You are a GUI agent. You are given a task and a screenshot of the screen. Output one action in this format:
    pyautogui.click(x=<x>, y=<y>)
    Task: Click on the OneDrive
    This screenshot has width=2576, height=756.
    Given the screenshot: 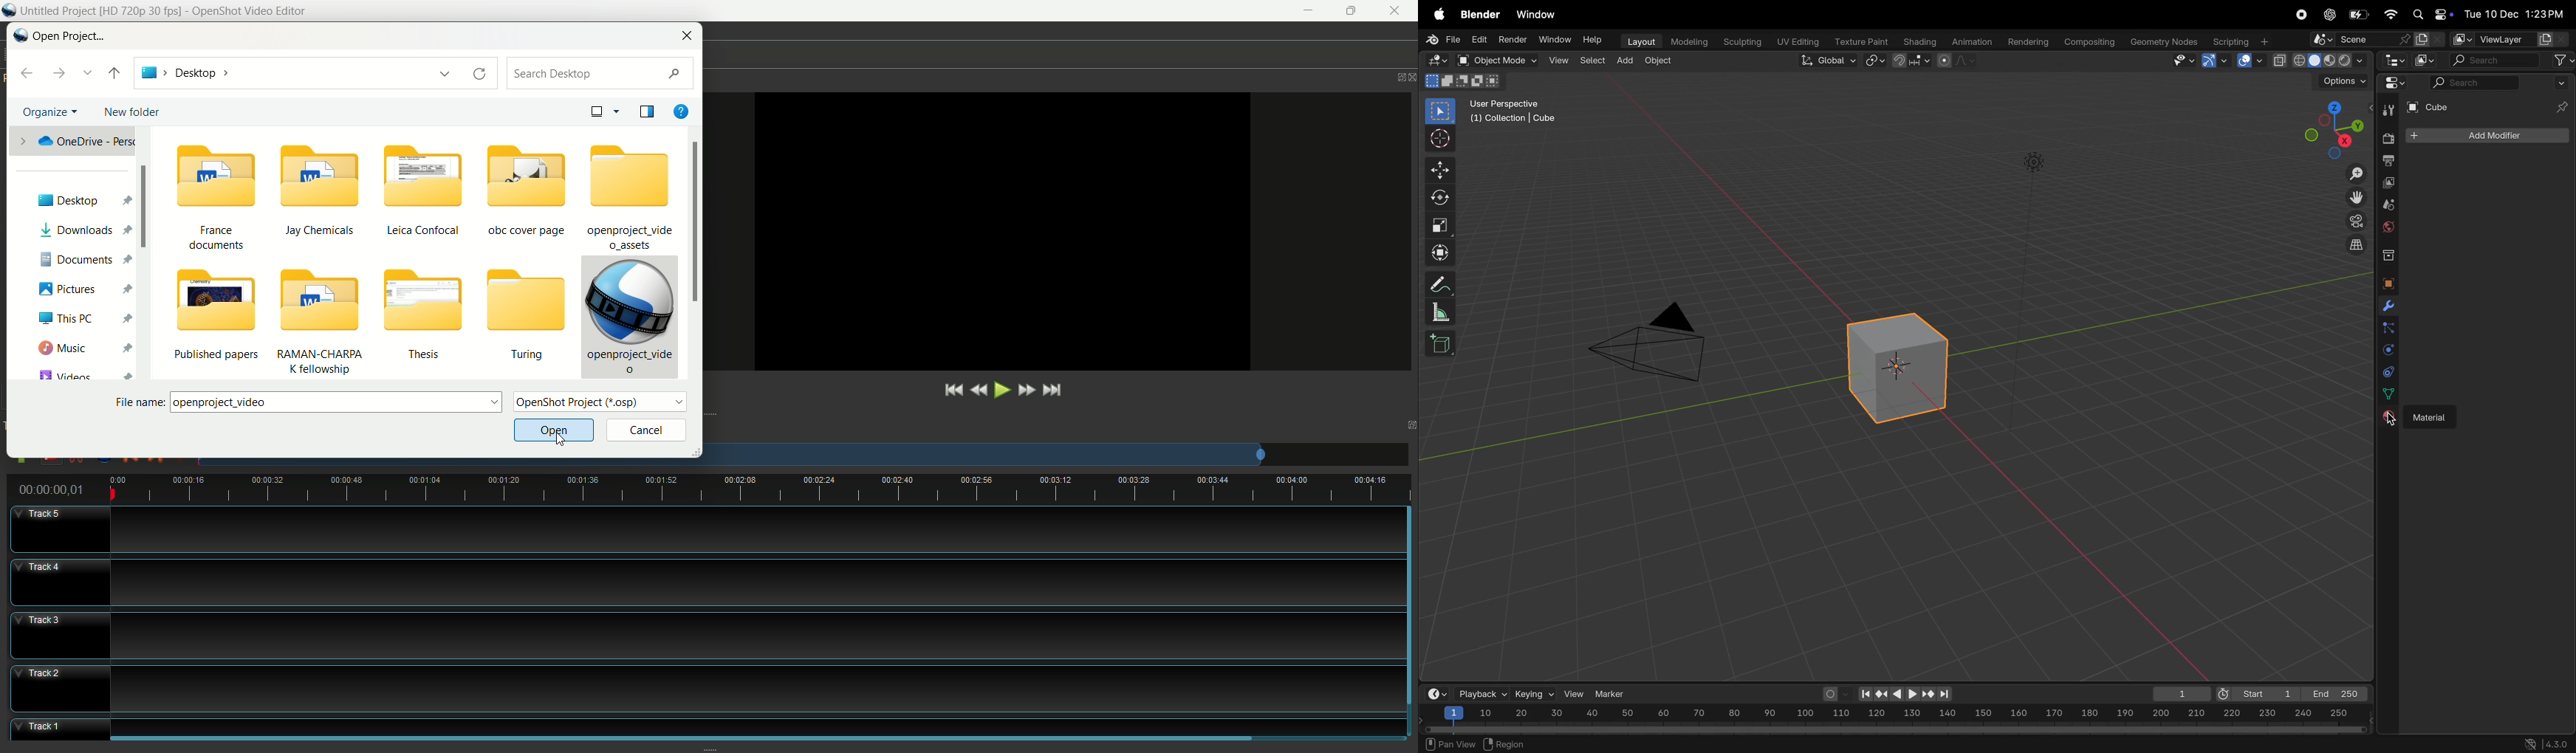 What is the action you would take?
    pyautogui.click(x=70, y=140)
    